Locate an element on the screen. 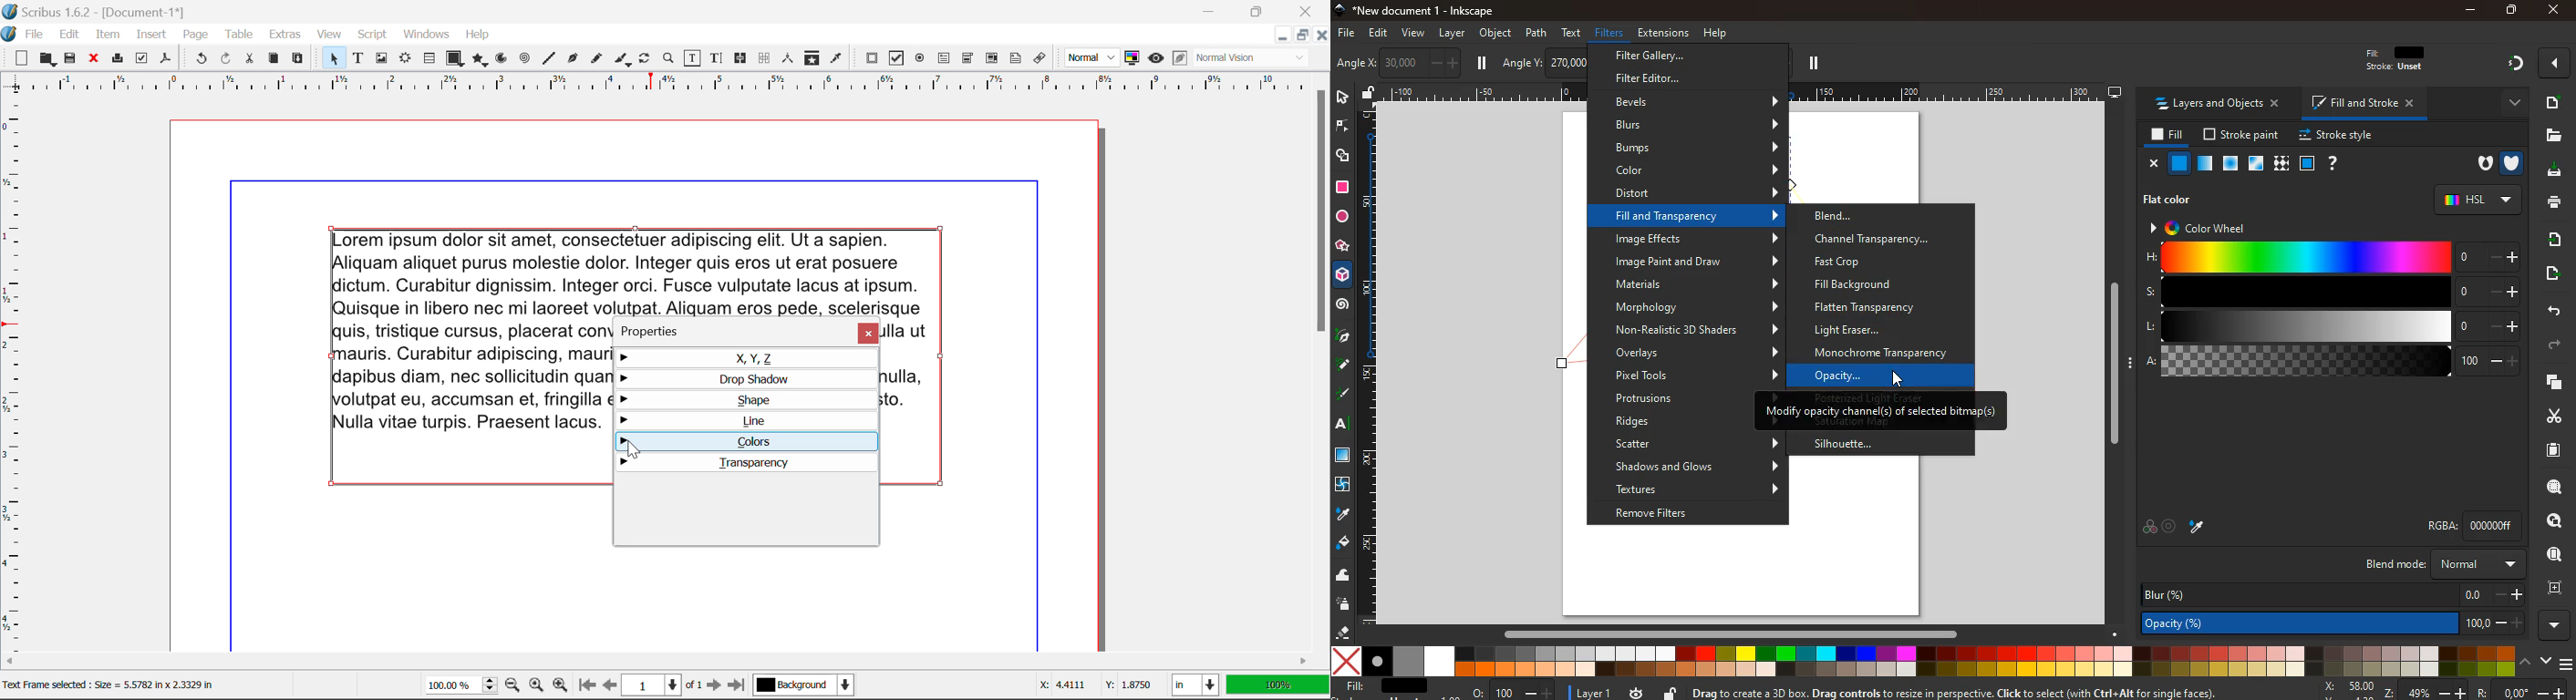  Windows is located at coordinates (425, 35).